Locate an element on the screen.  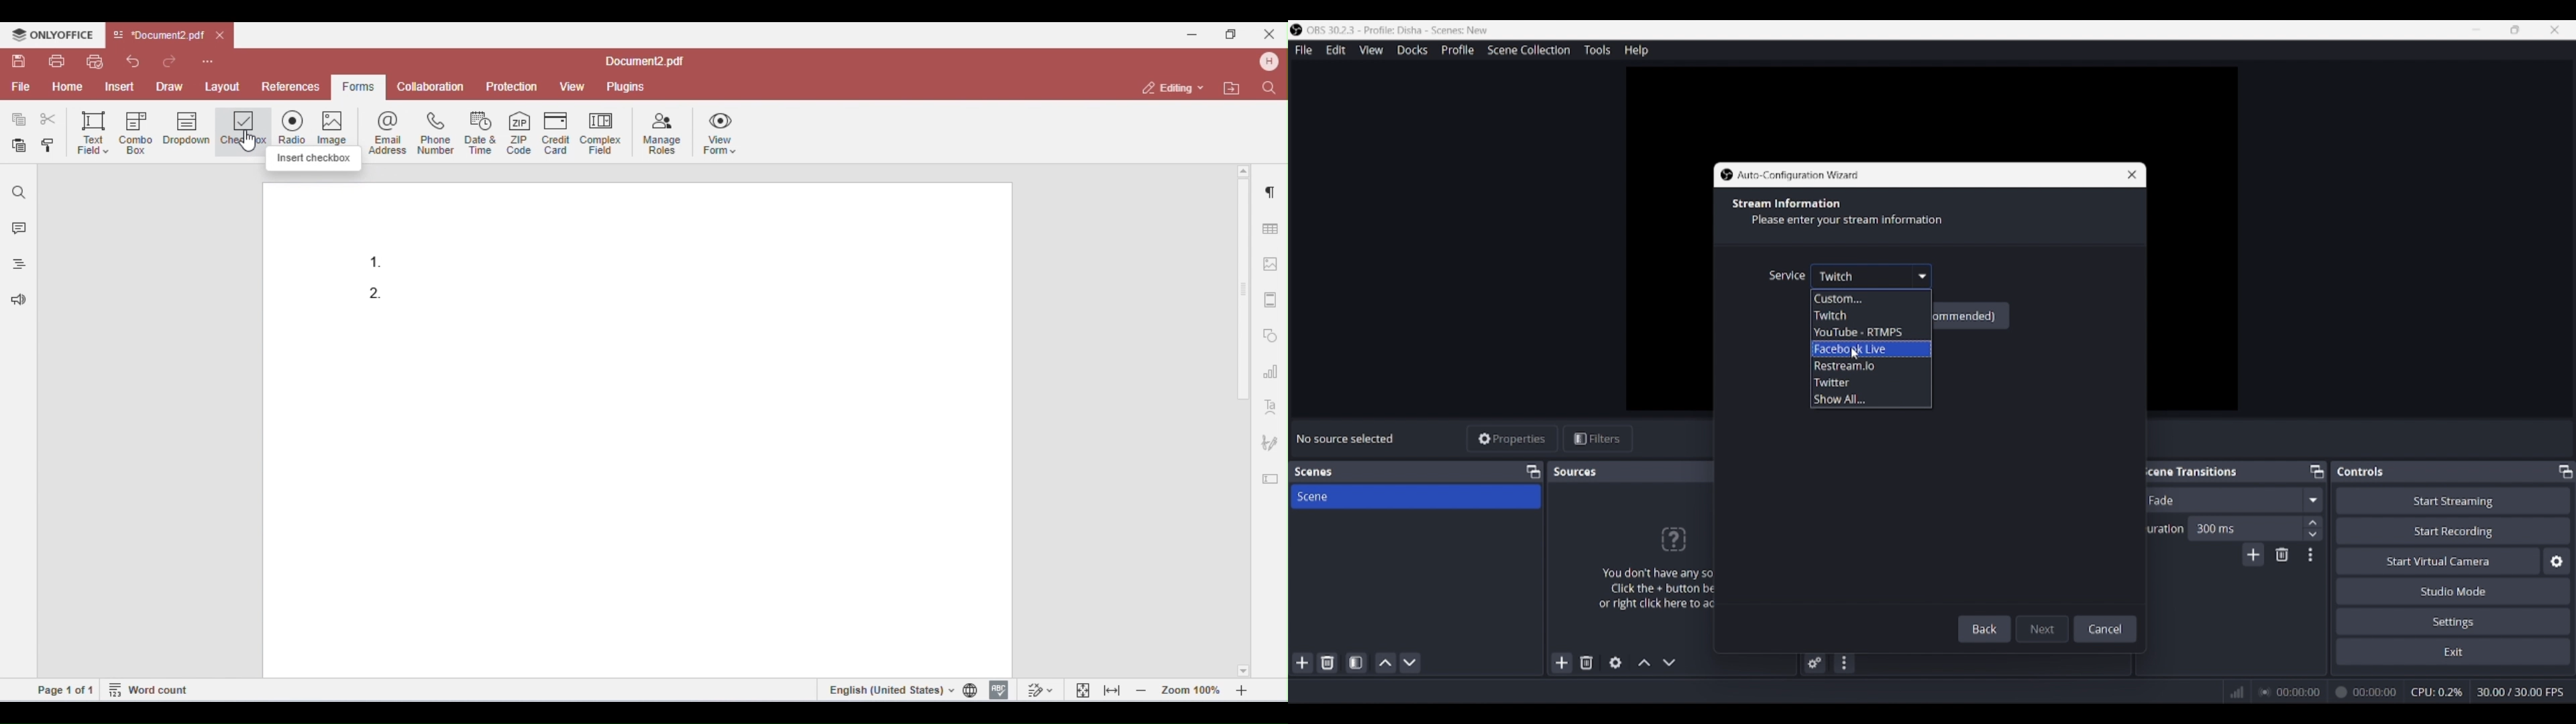
Open source properties is located at coordinates (1615, 663).